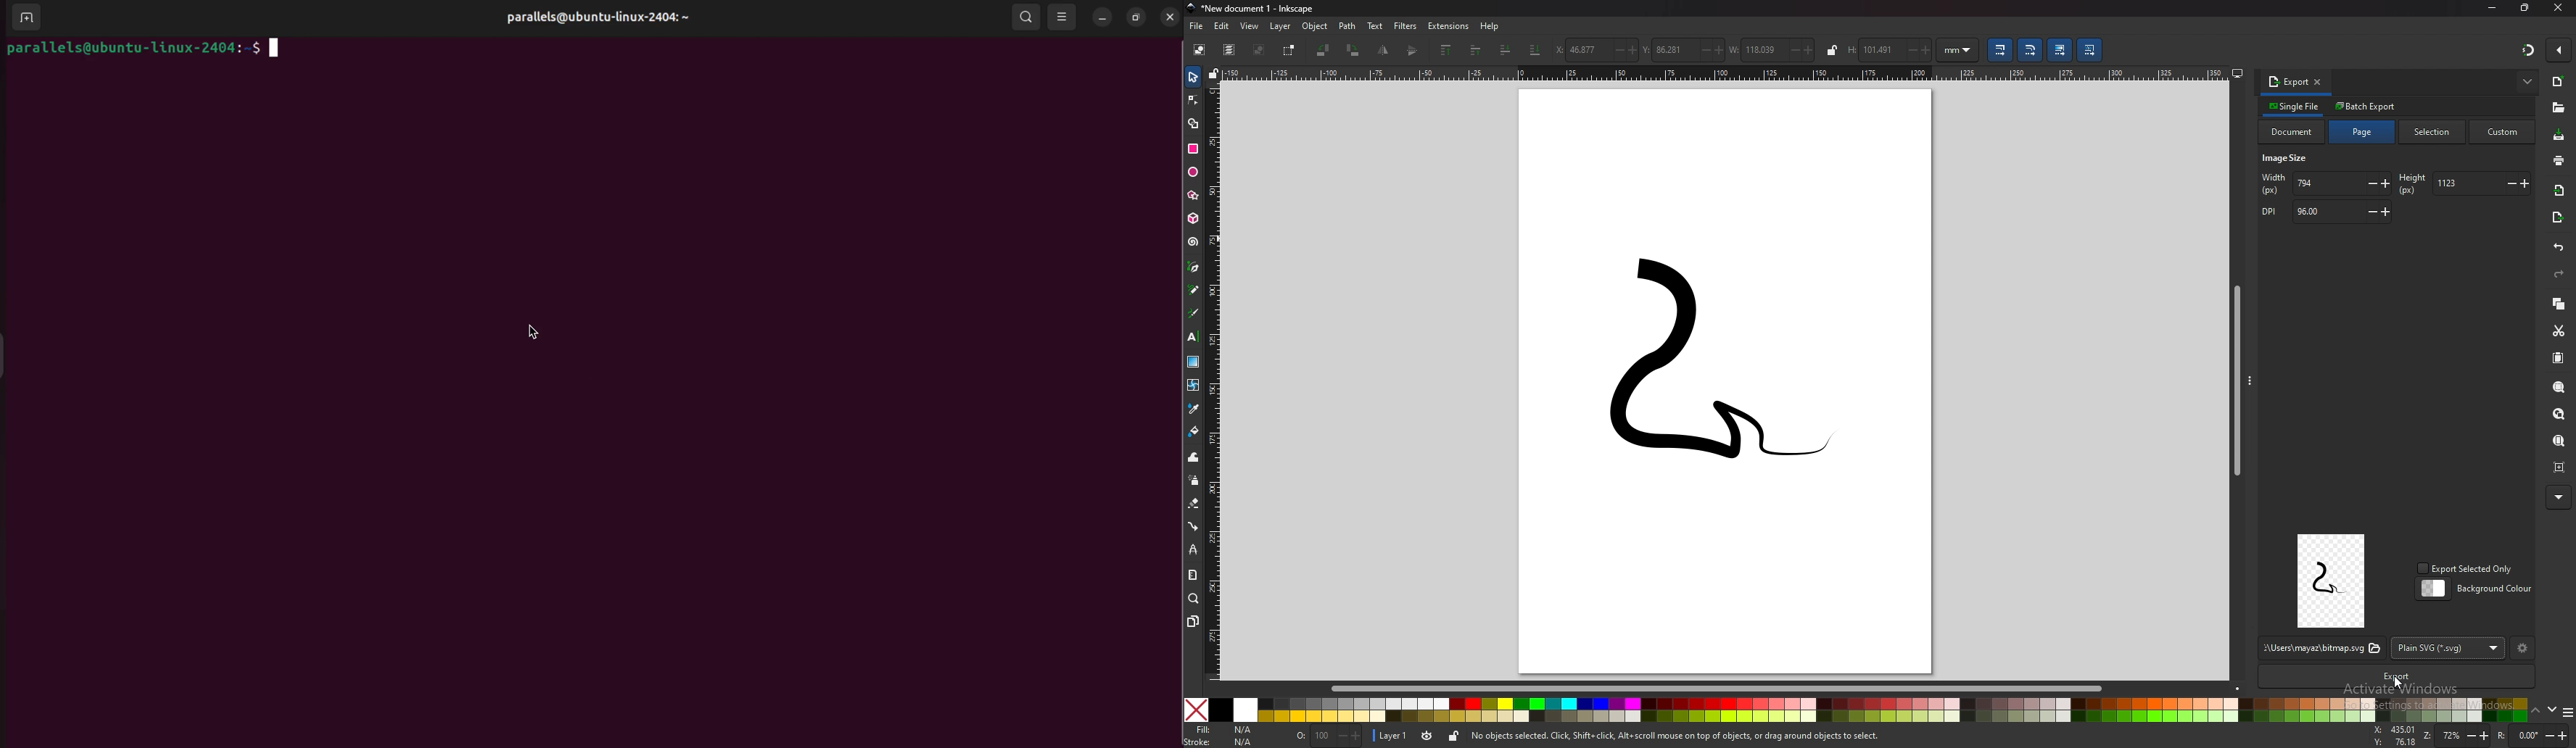  What do you see at coordinates (148, 49) in the screenshot?
I see `parallels@ubuntu-linux-2404:-$` at bounding box center [148, 49].